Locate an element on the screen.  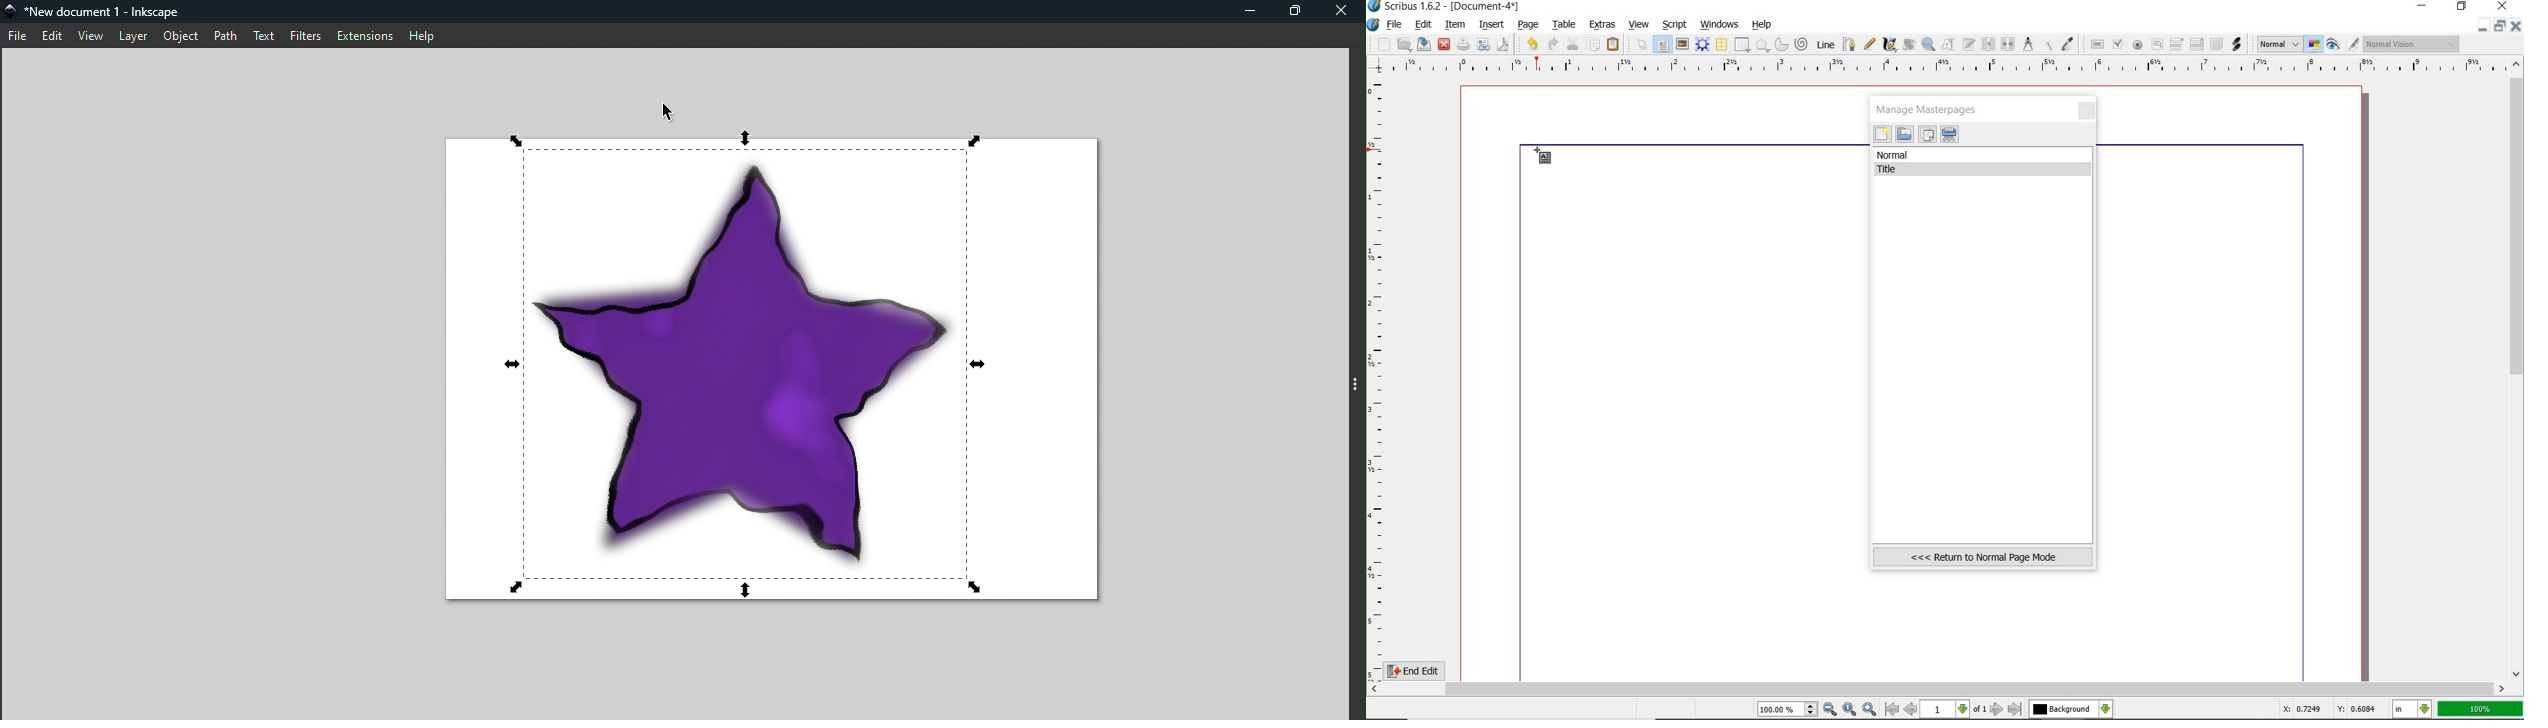
go to previous page is located at coordinates (1912, 710).